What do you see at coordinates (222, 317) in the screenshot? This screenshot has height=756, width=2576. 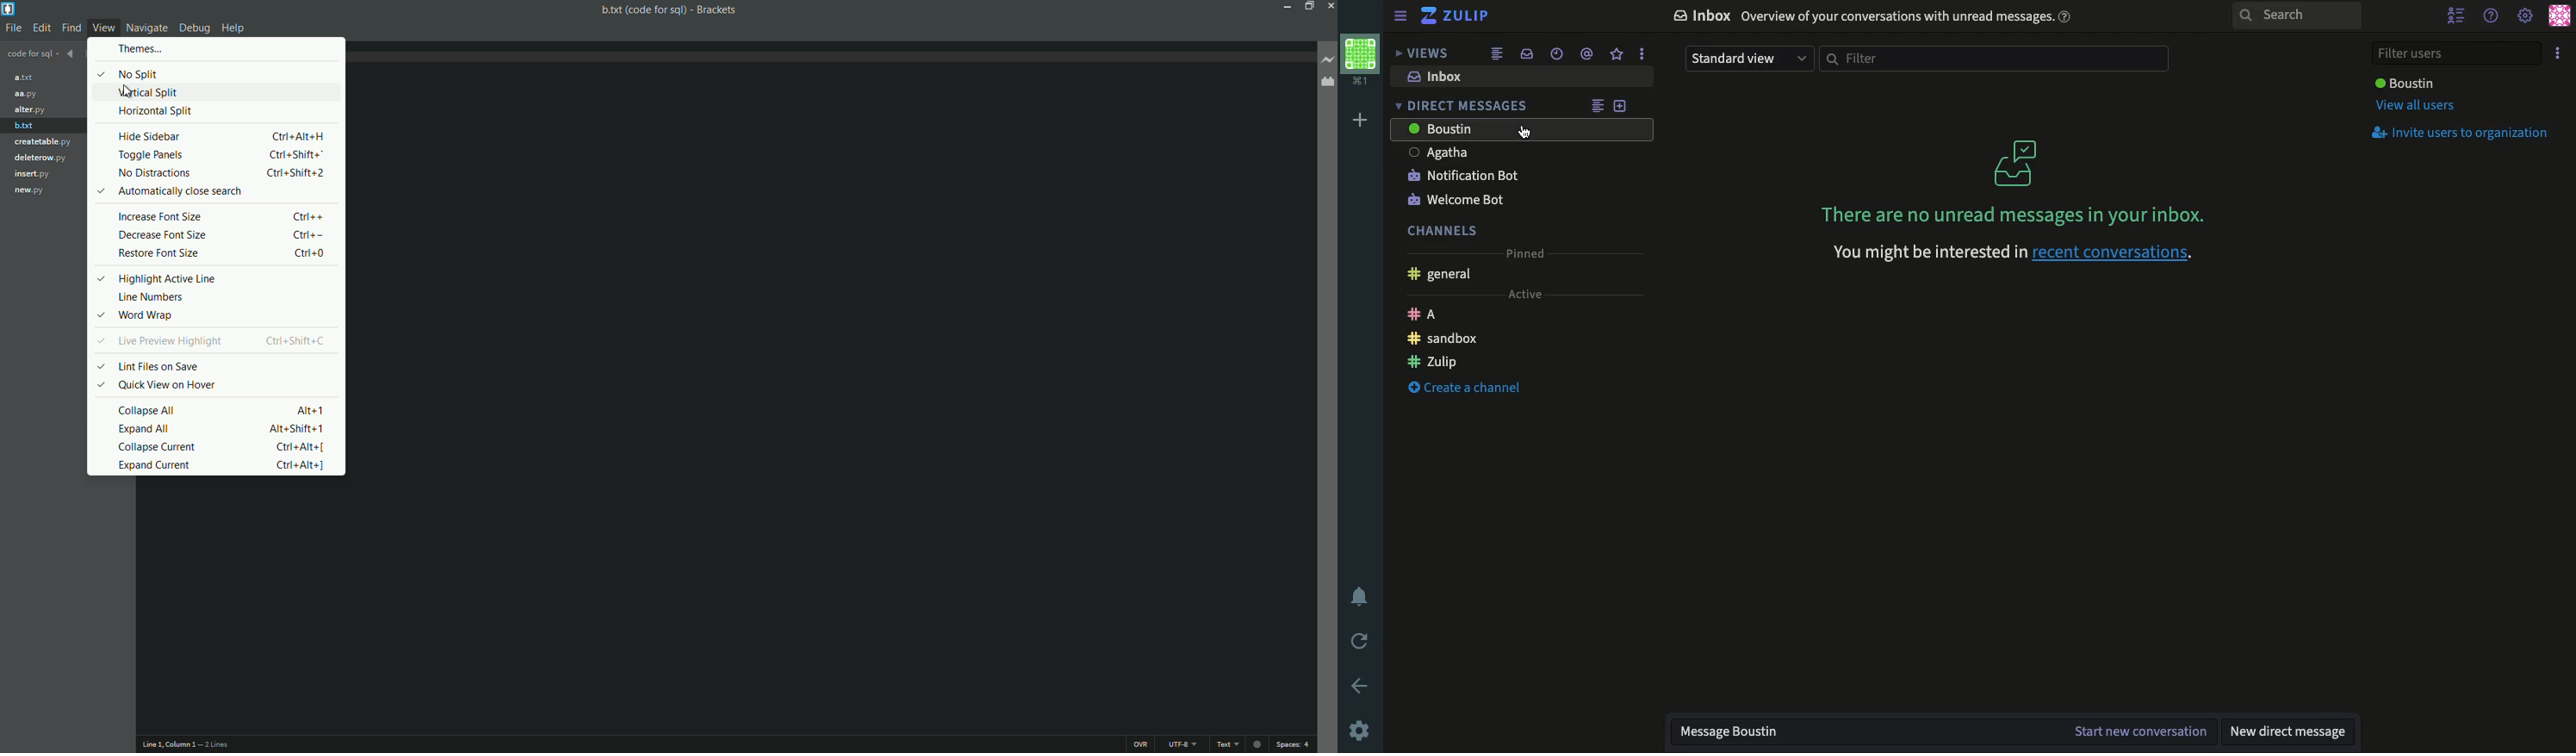 I see `word wrap` at bounding box center [222, 317].